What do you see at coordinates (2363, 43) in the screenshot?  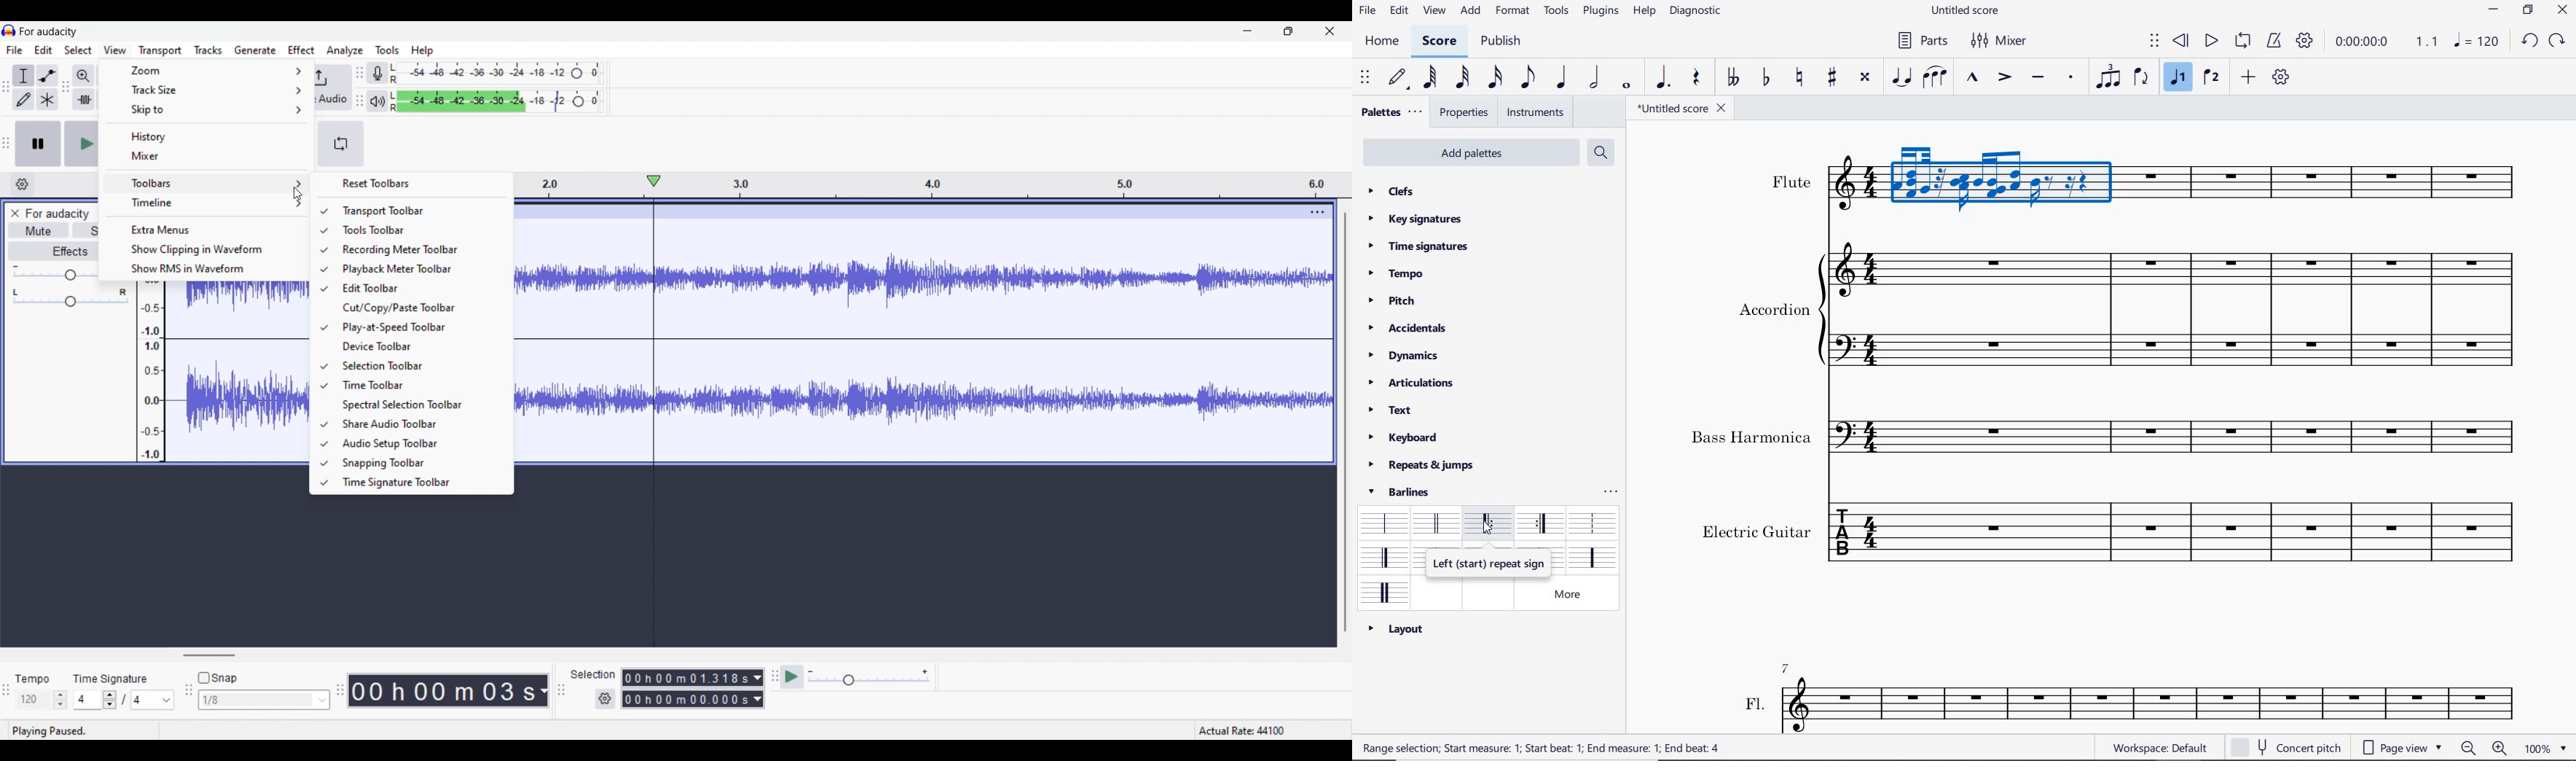 I see `playback time` at bounding box center [2363, 43].